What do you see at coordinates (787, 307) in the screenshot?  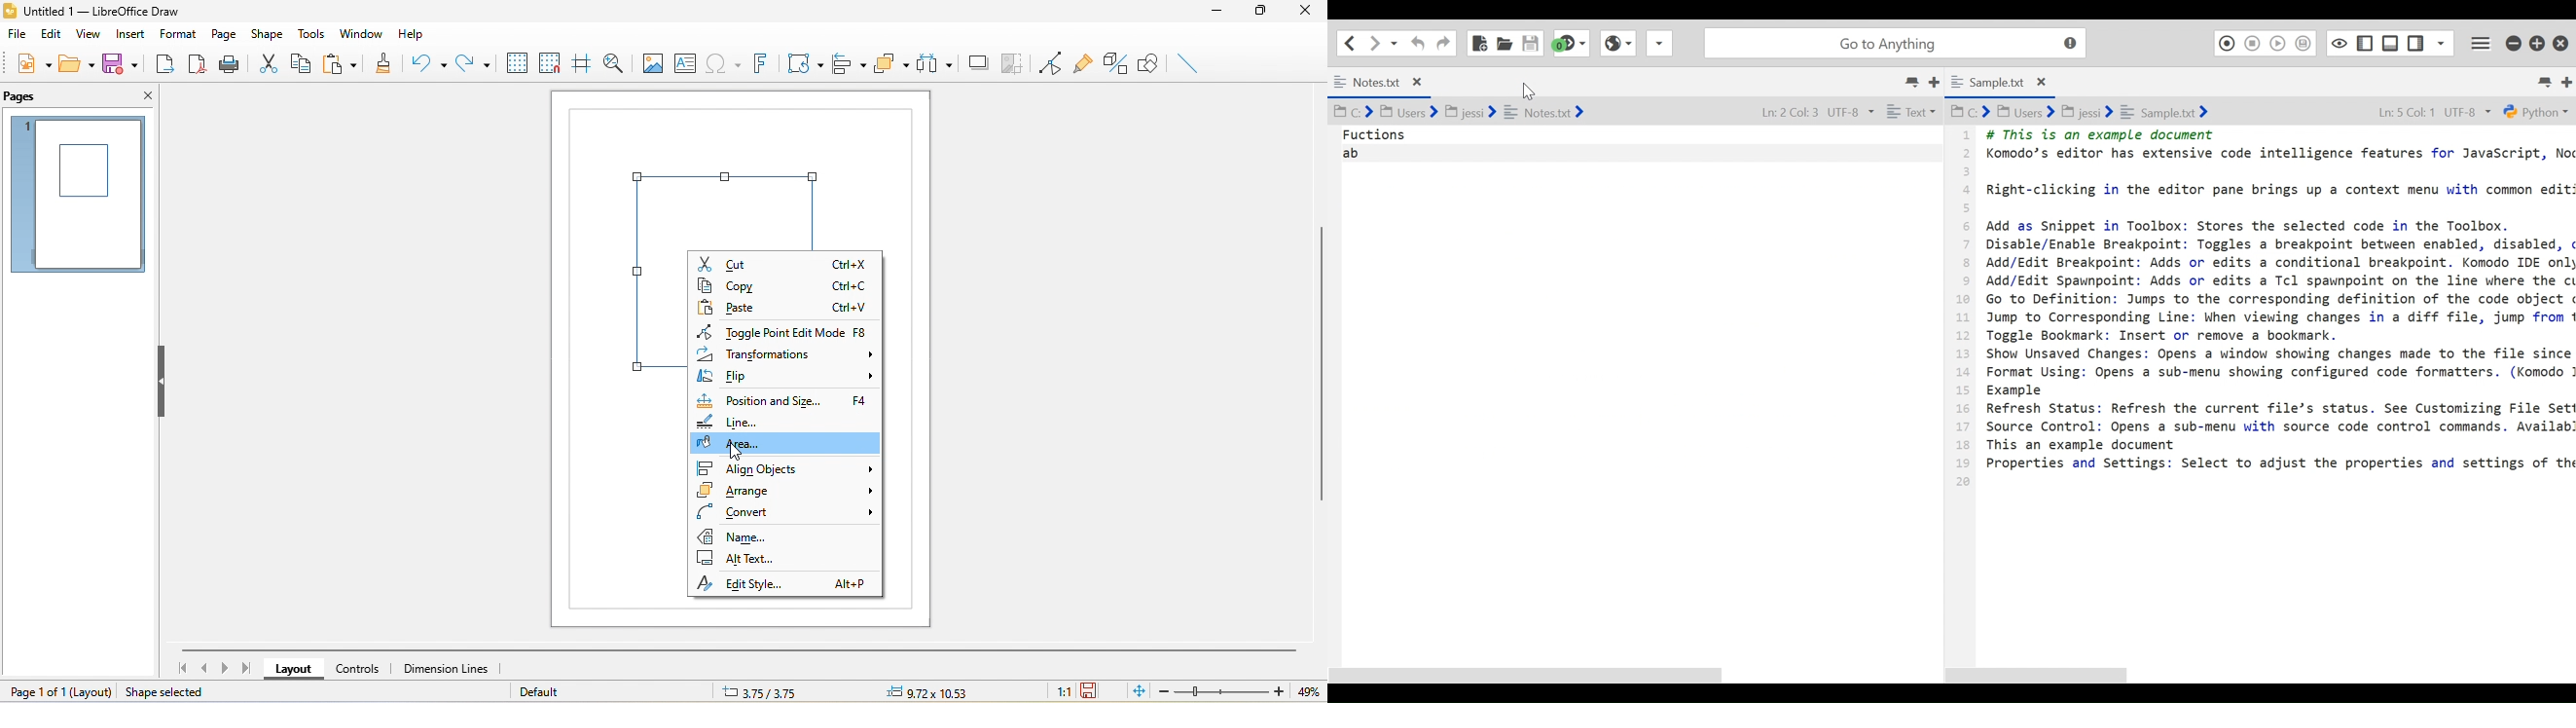 I see `paste` at bounding box center [787, 307].